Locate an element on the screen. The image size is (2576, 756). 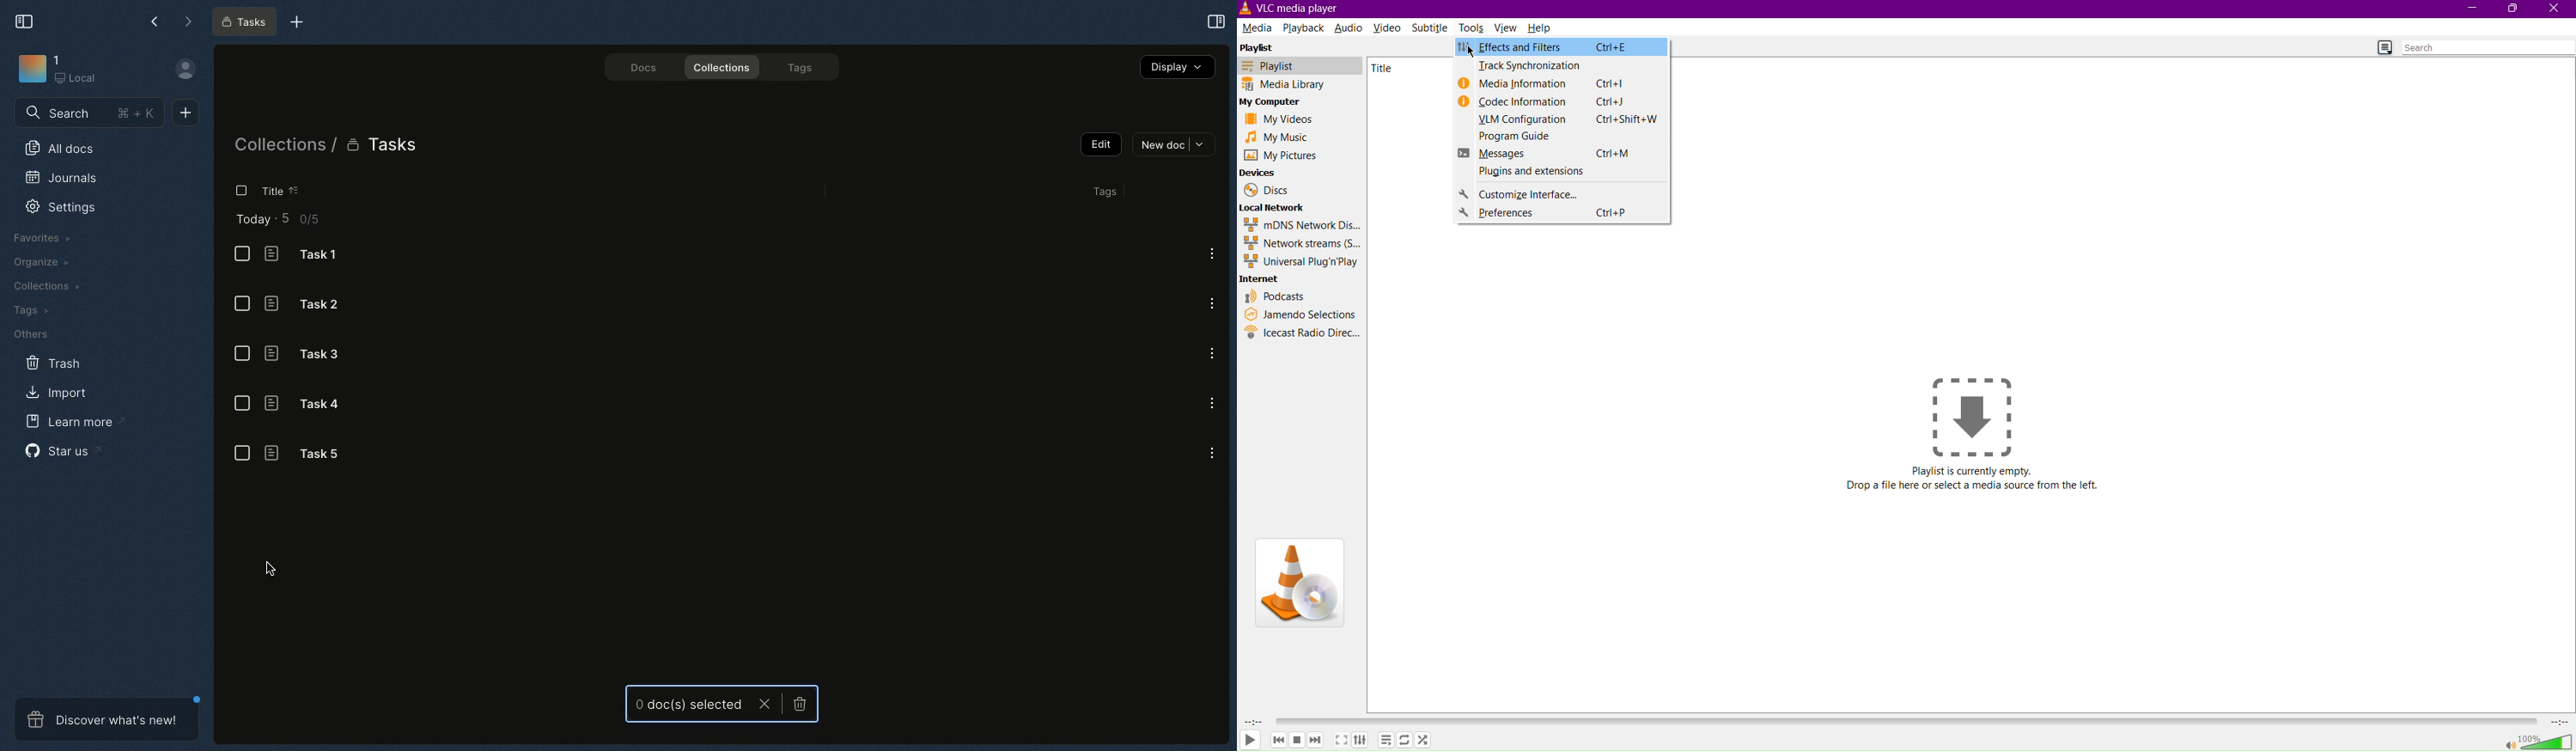
Maximize is located at coordinates (1342, 739).